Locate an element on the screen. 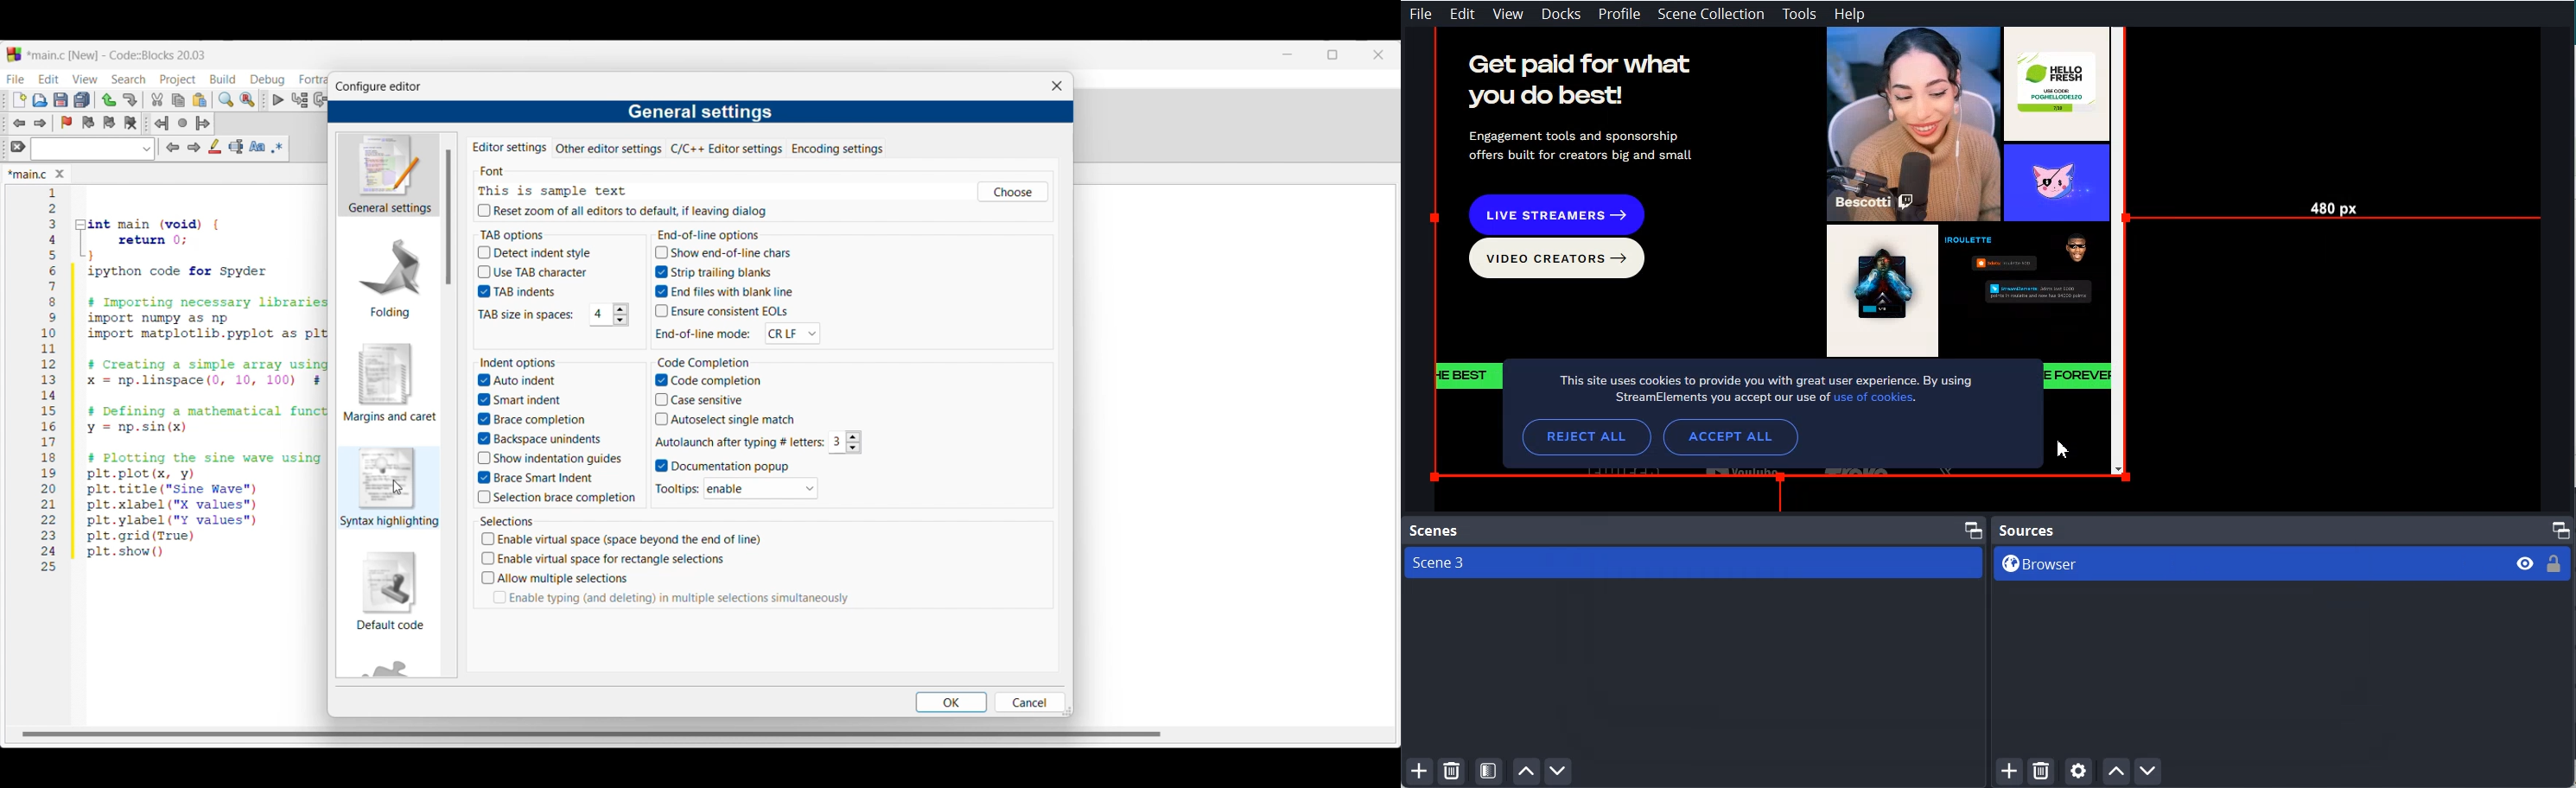  Redo is located at coordinates (130, 100).